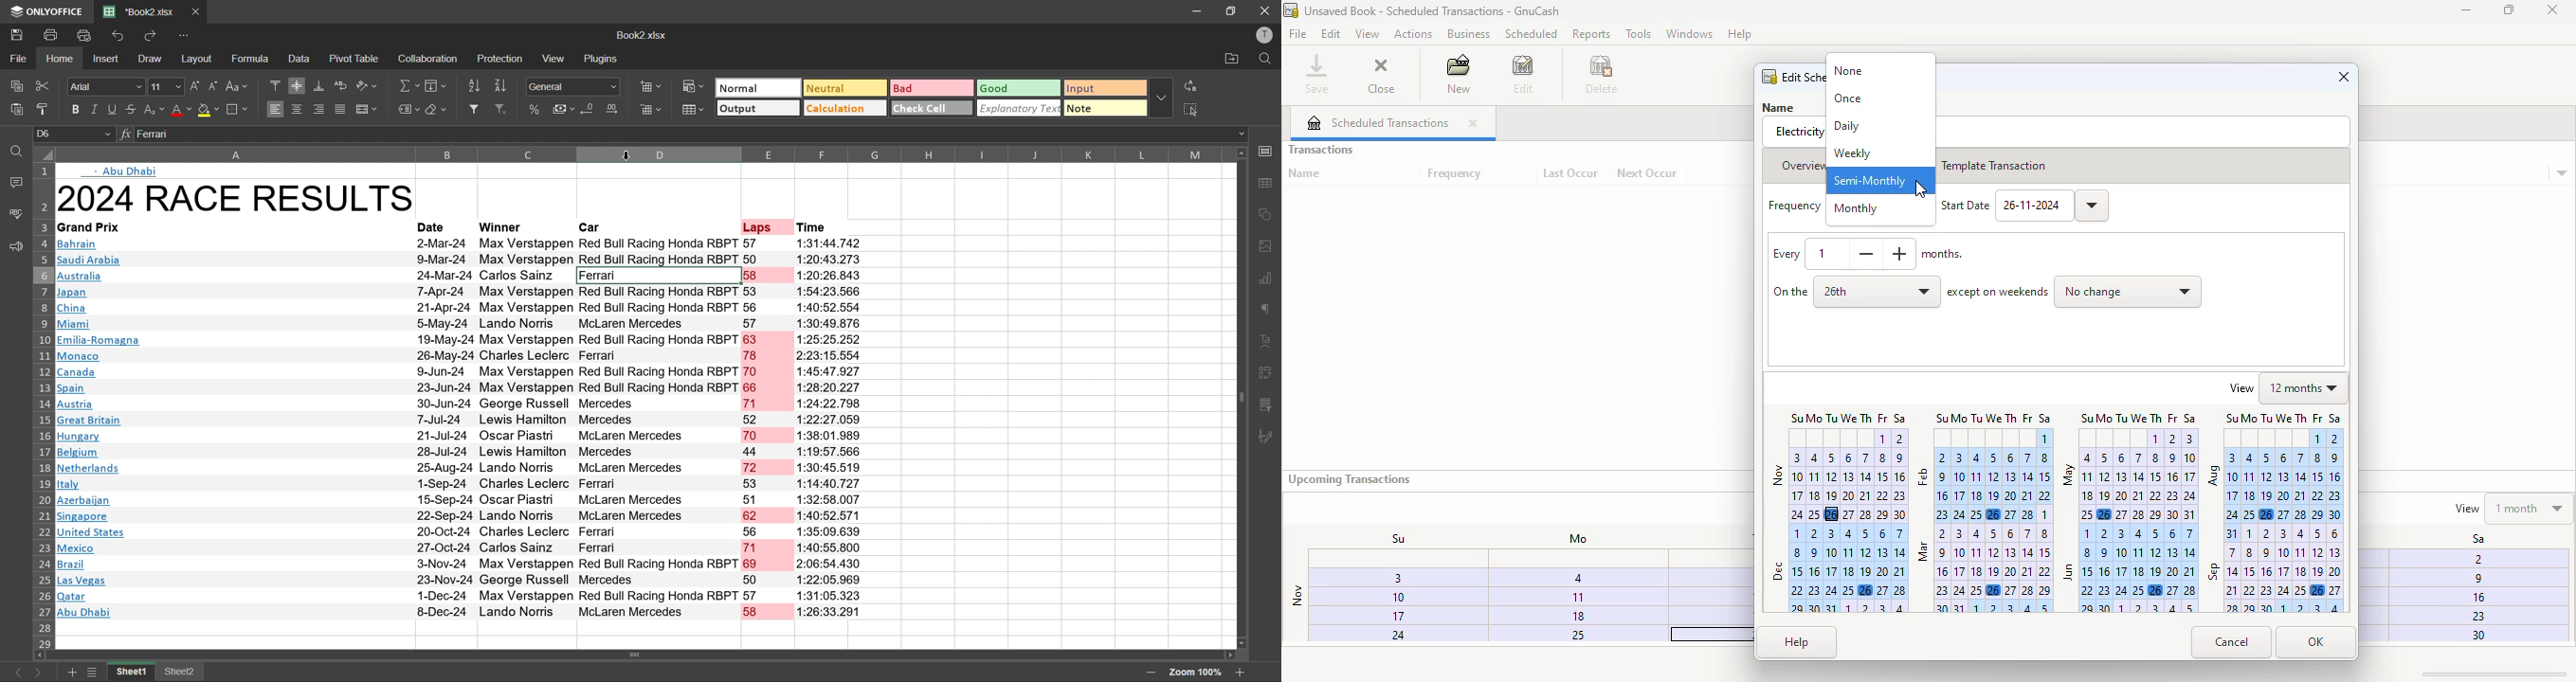  I want to click on find, so click(1267, 59).